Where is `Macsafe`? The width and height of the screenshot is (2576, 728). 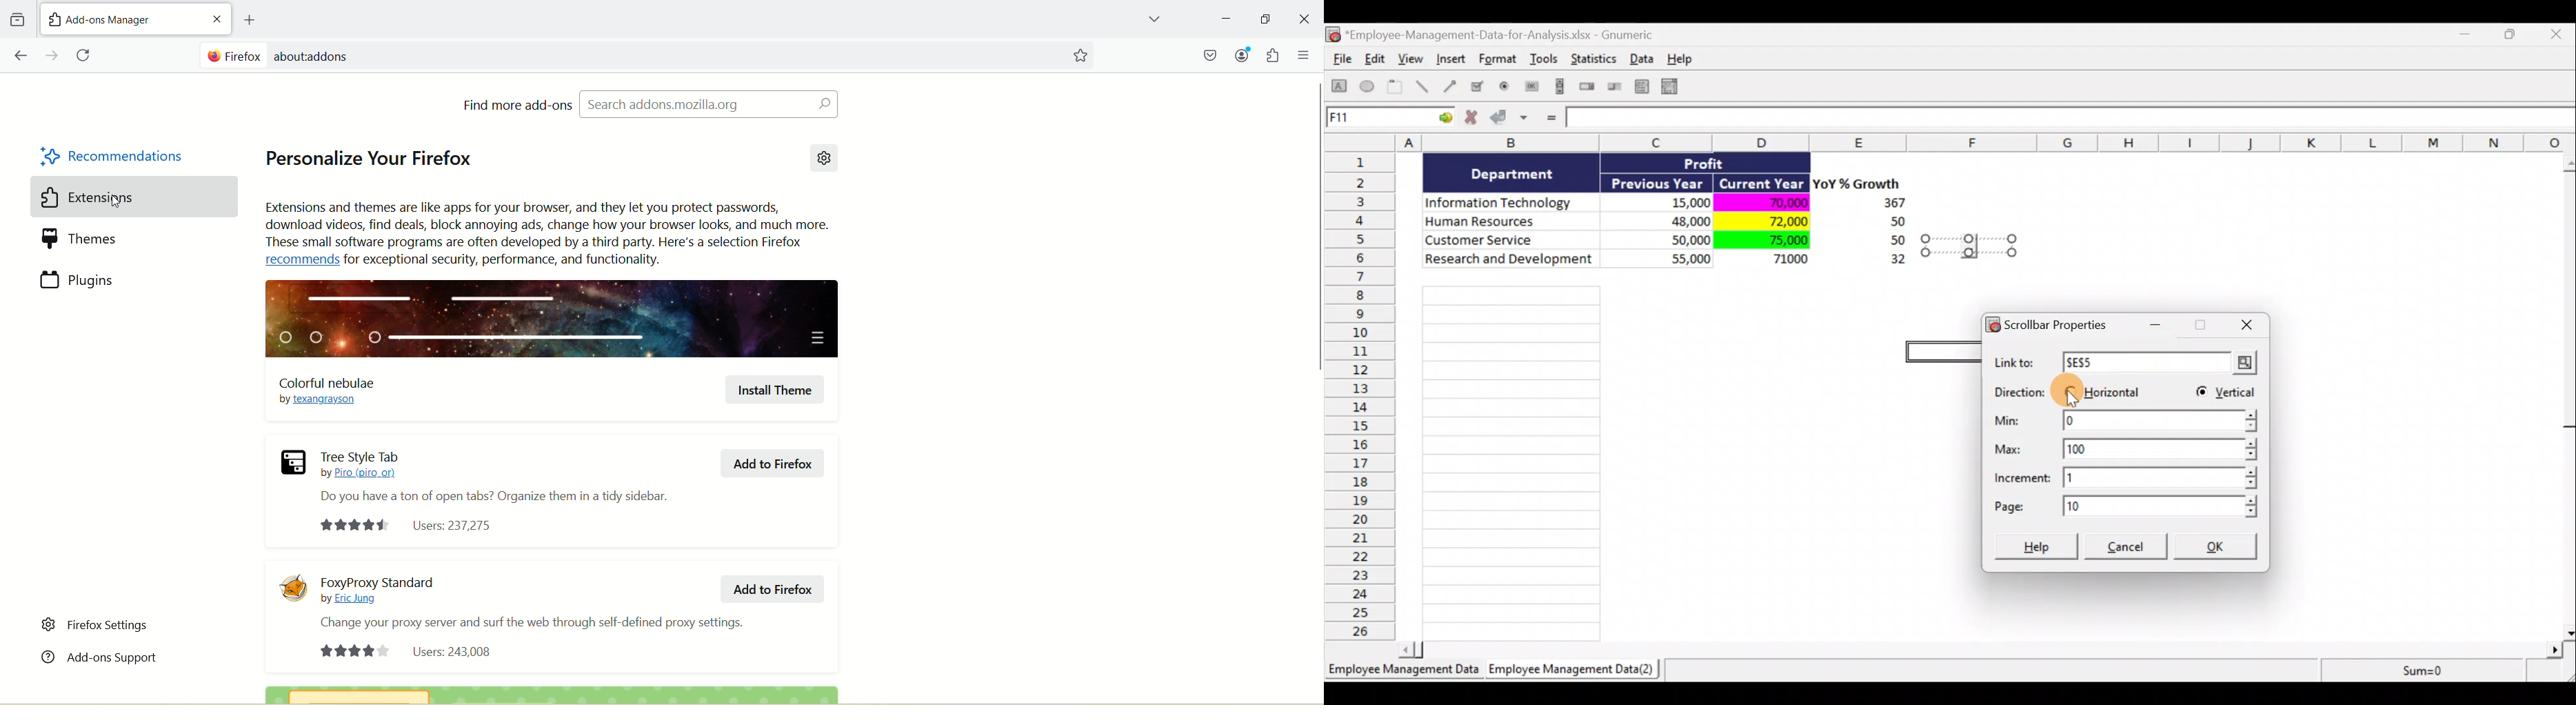 Macsafe is located at coordinates (1211, 54).